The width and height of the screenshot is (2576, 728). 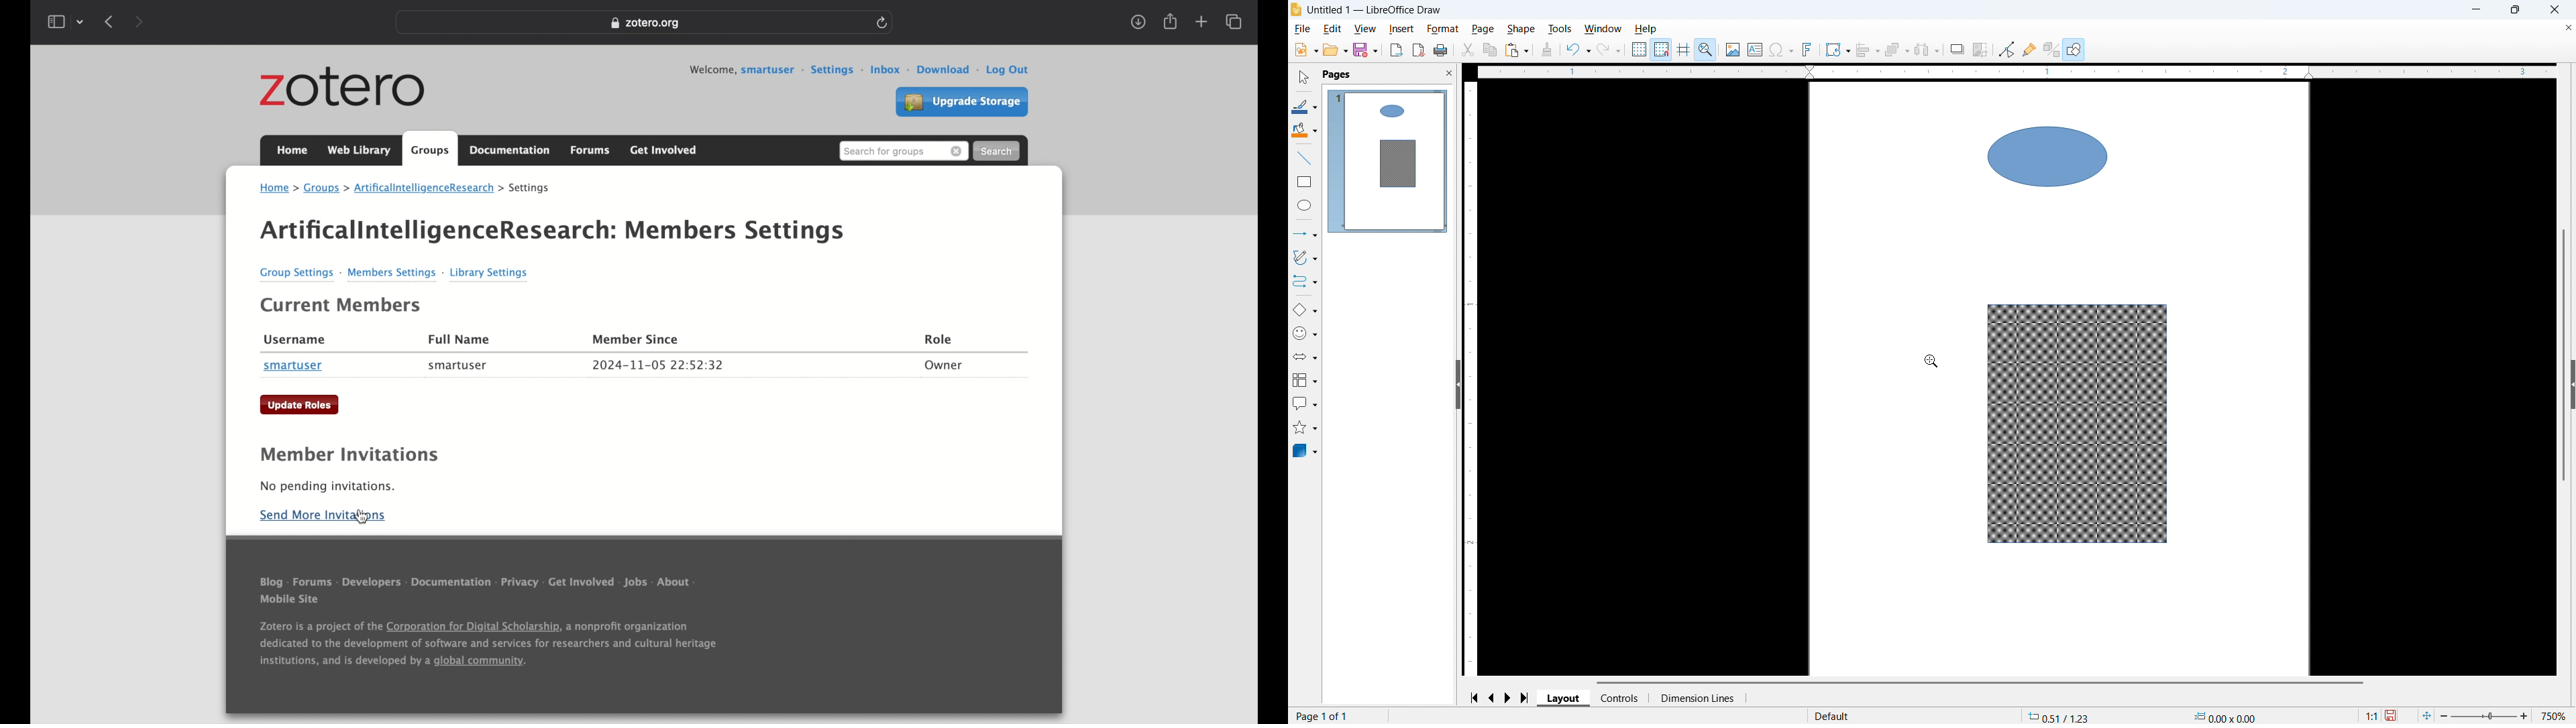 What do you see at coordinates (1510, 697) in the screenshot?
I see `Next page ` at bounding box center [1510, 697].